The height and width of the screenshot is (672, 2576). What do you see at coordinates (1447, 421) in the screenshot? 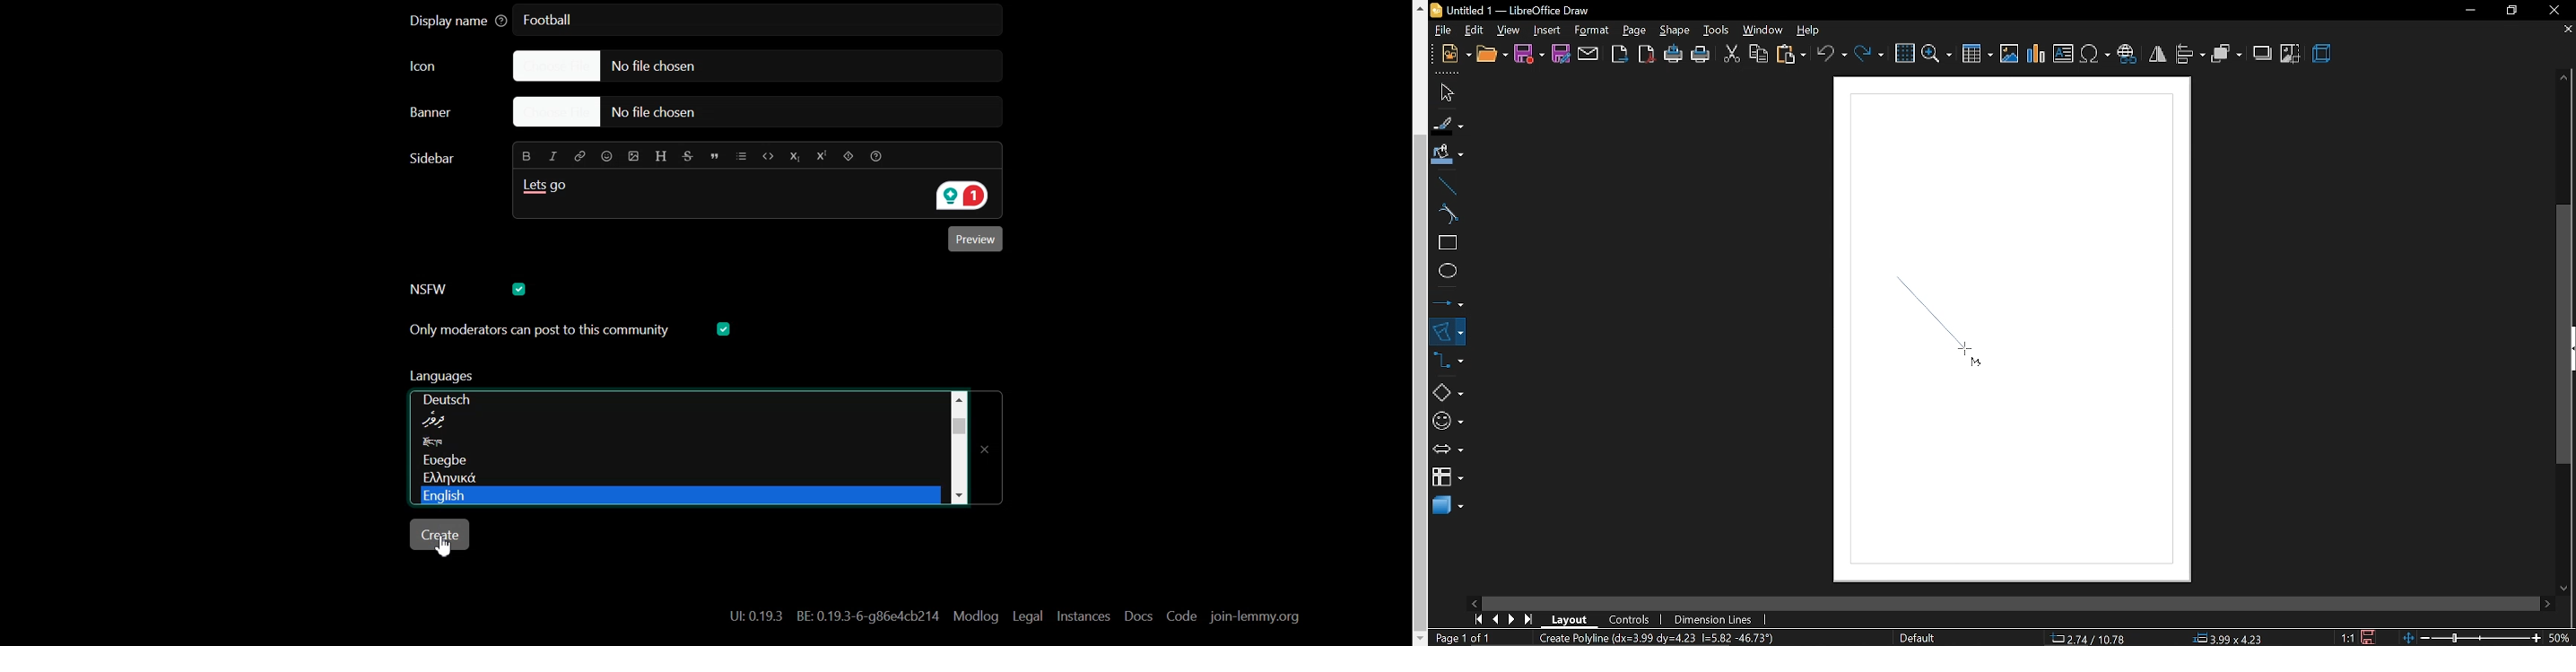
I see `symbol shapes` at bounding box center [1447, 421].